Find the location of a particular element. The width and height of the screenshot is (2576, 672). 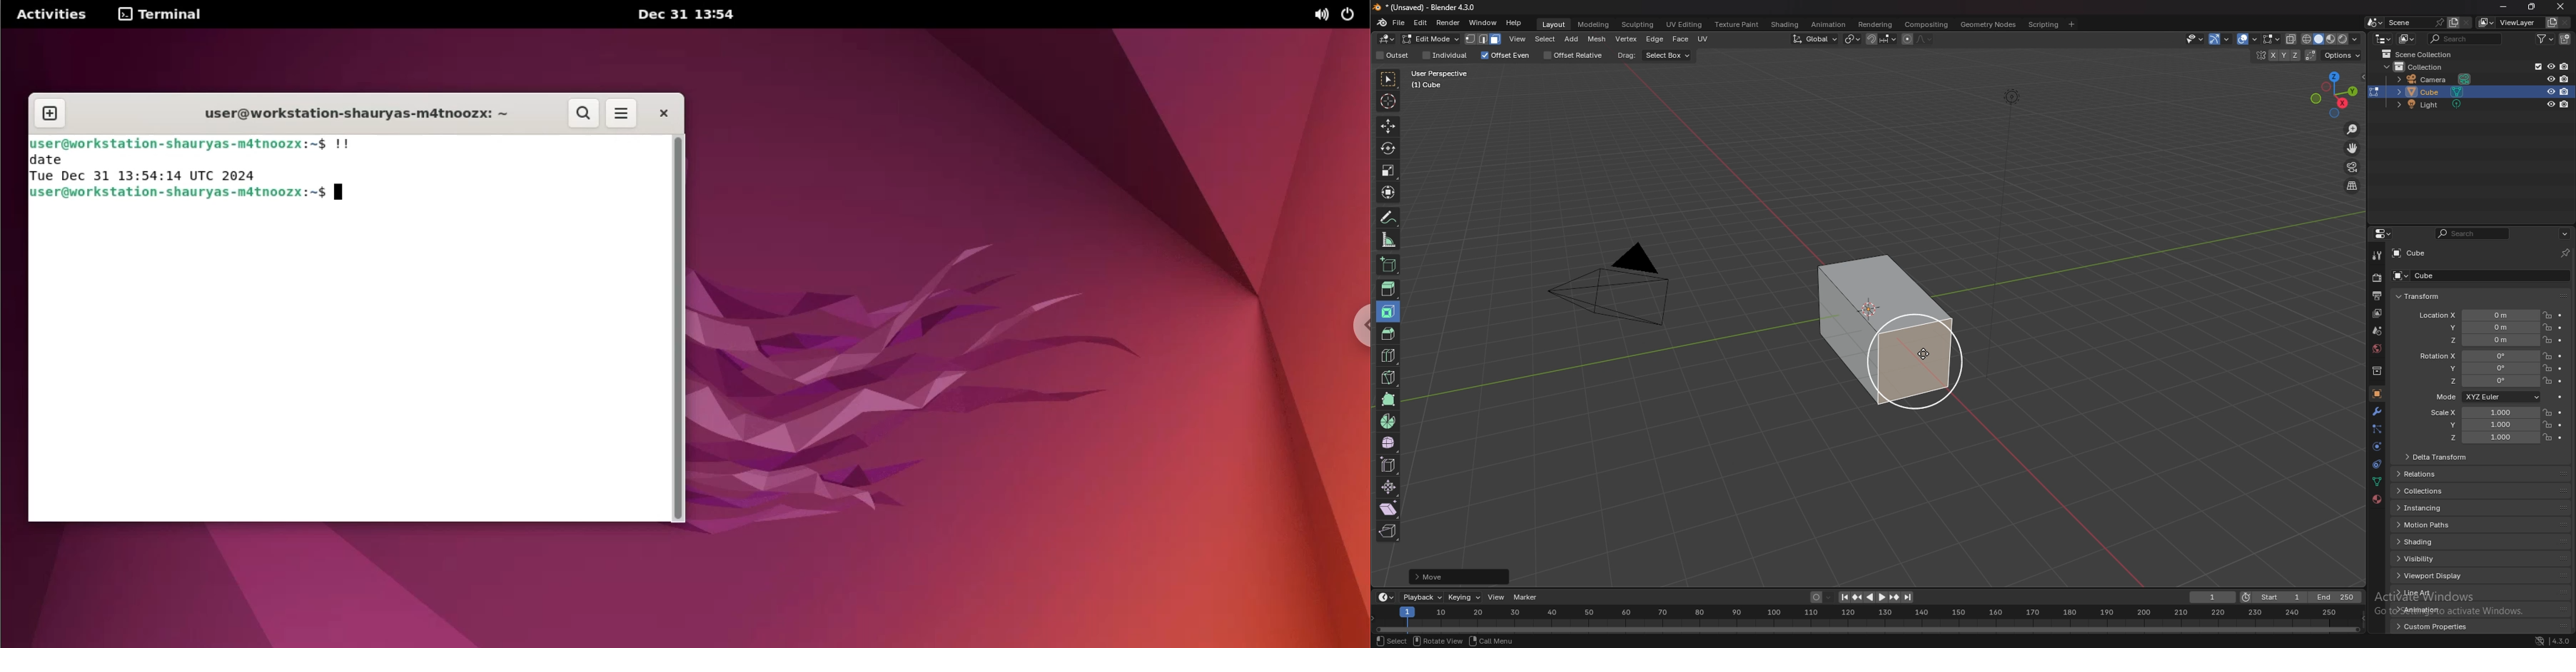

options is located at coordinates (2343, 56).